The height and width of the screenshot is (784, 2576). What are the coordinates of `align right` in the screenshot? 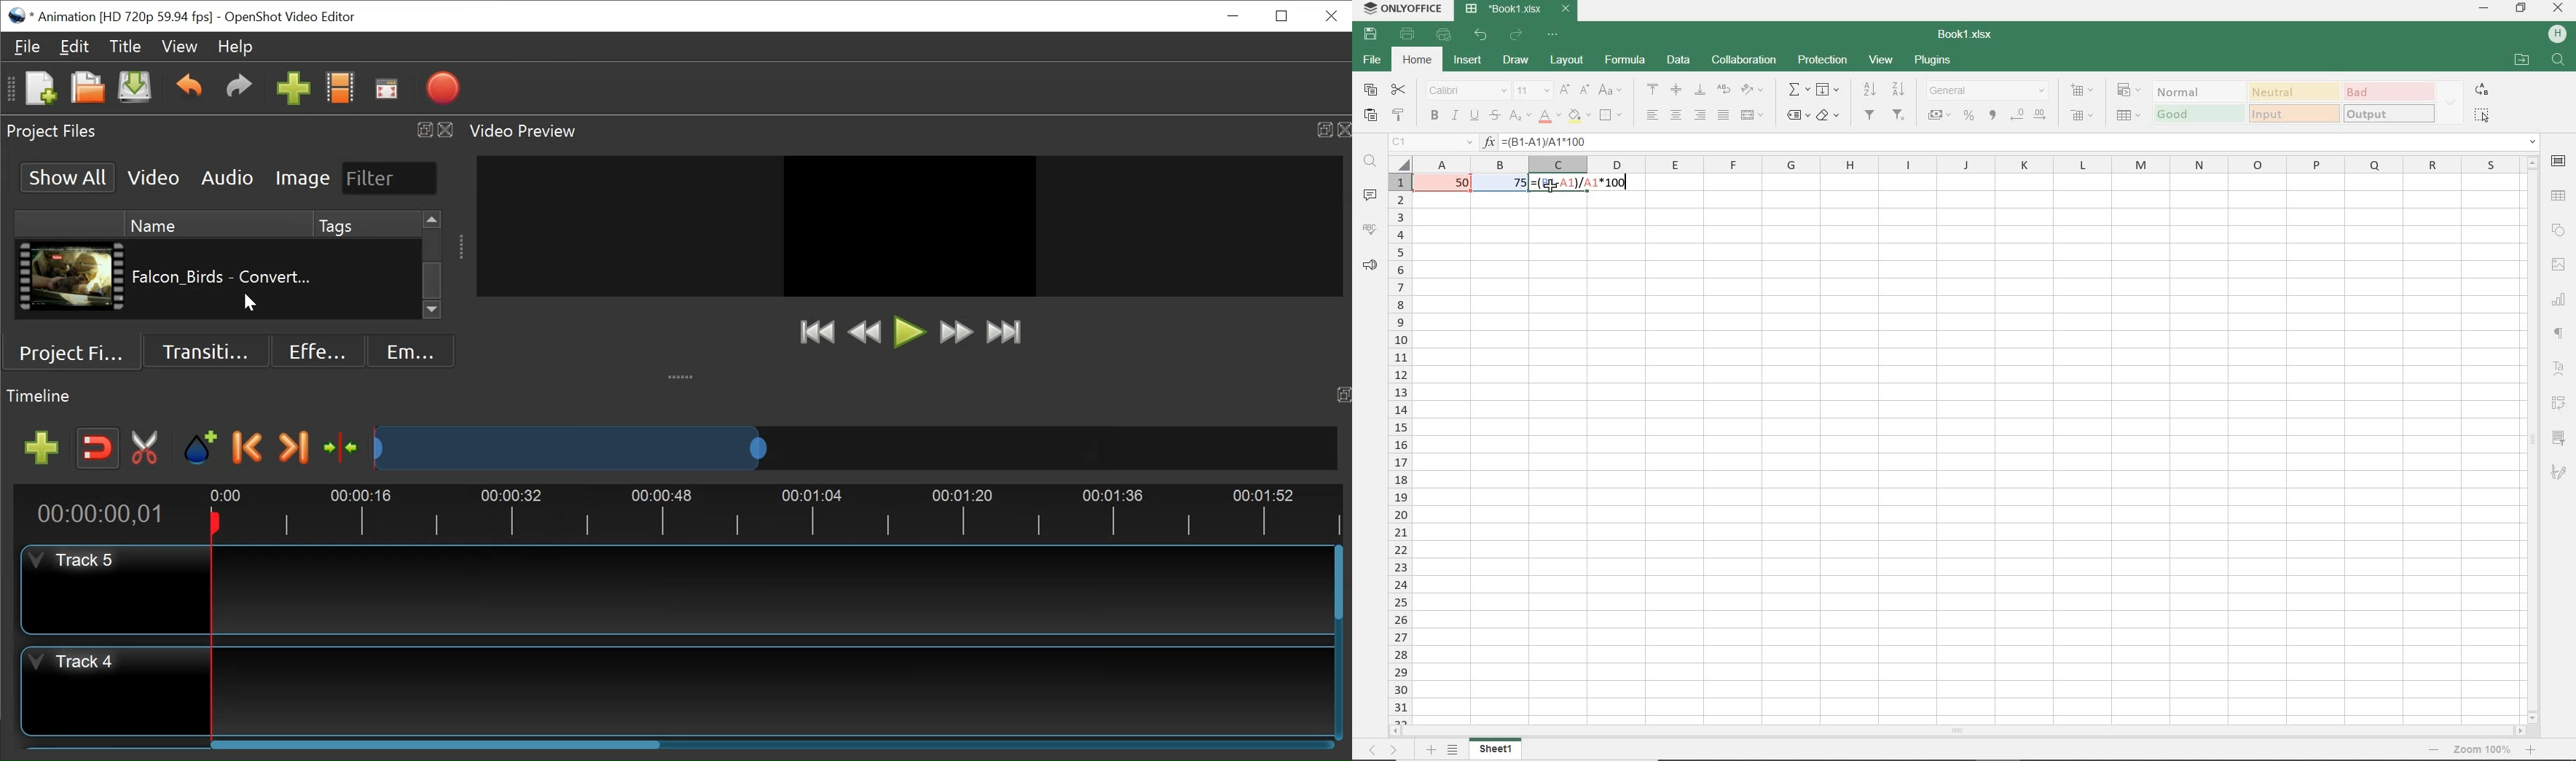 It's located at (1700, 115).